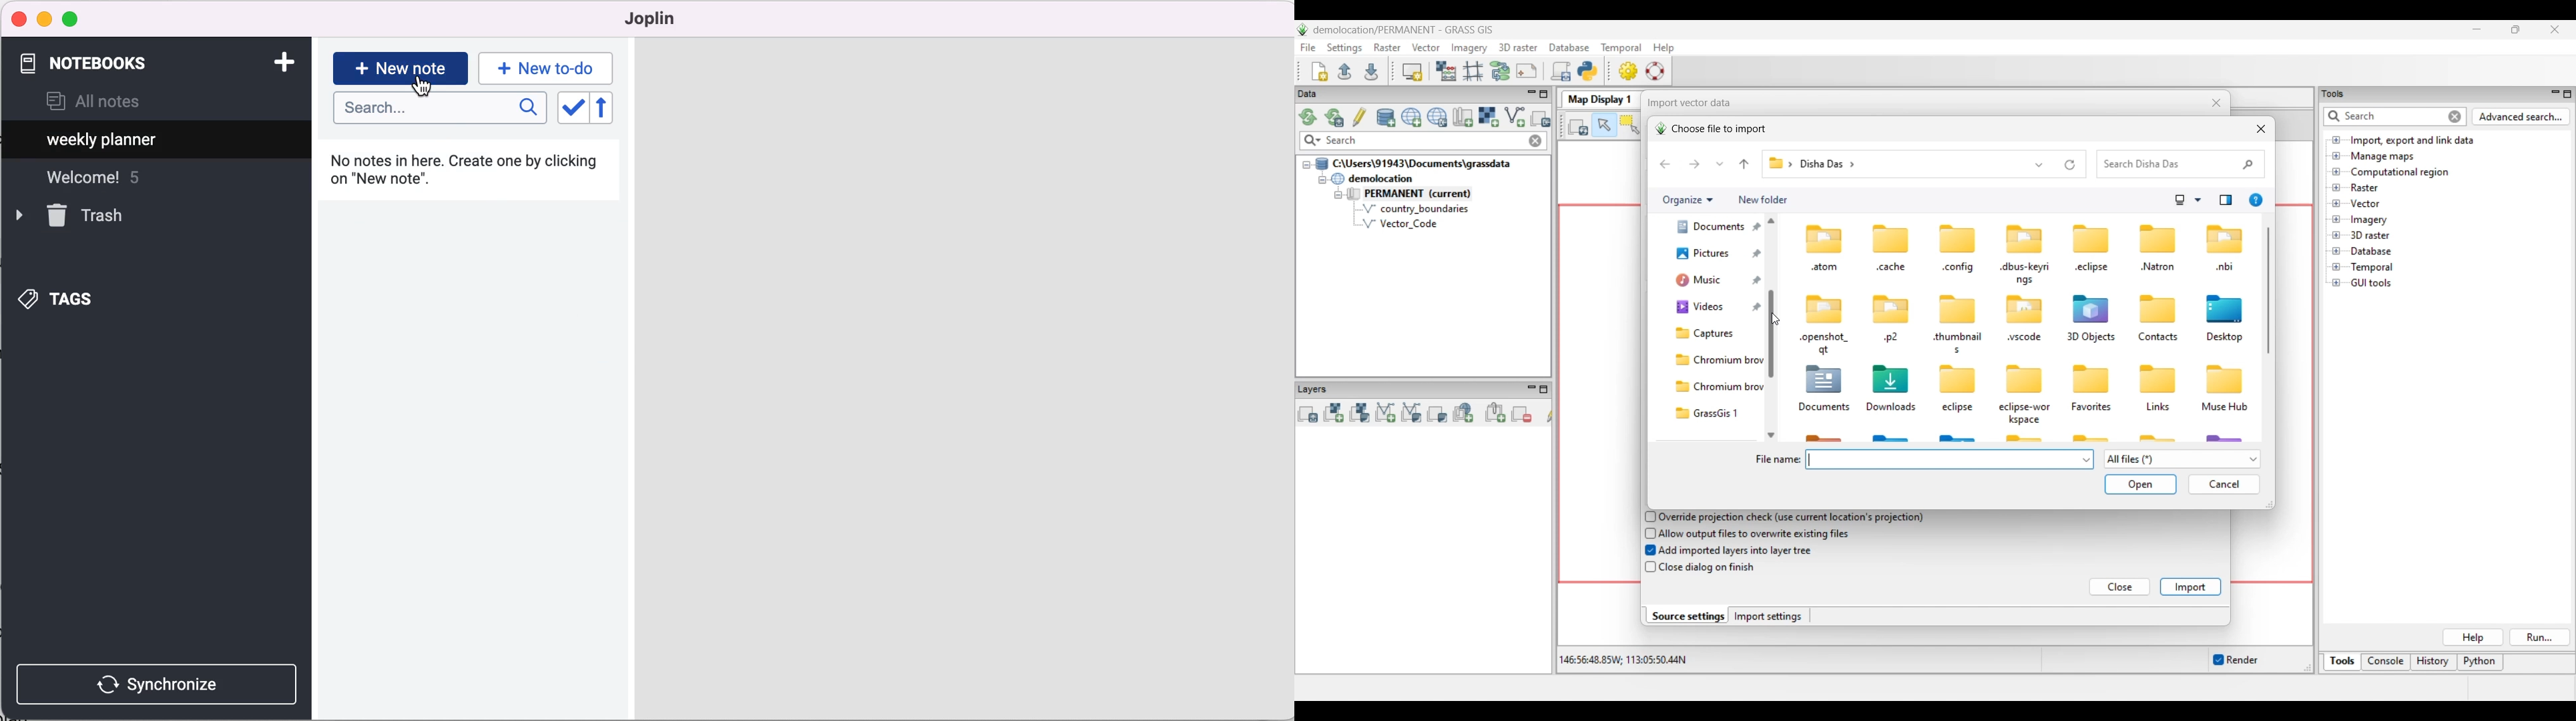 The width and height of the screenshot is (2576, 728). What do you see at coordinates (1716, 413) in the screenshot?
I see `GrassGis 1 folder` at bounding box center [1716, 413].